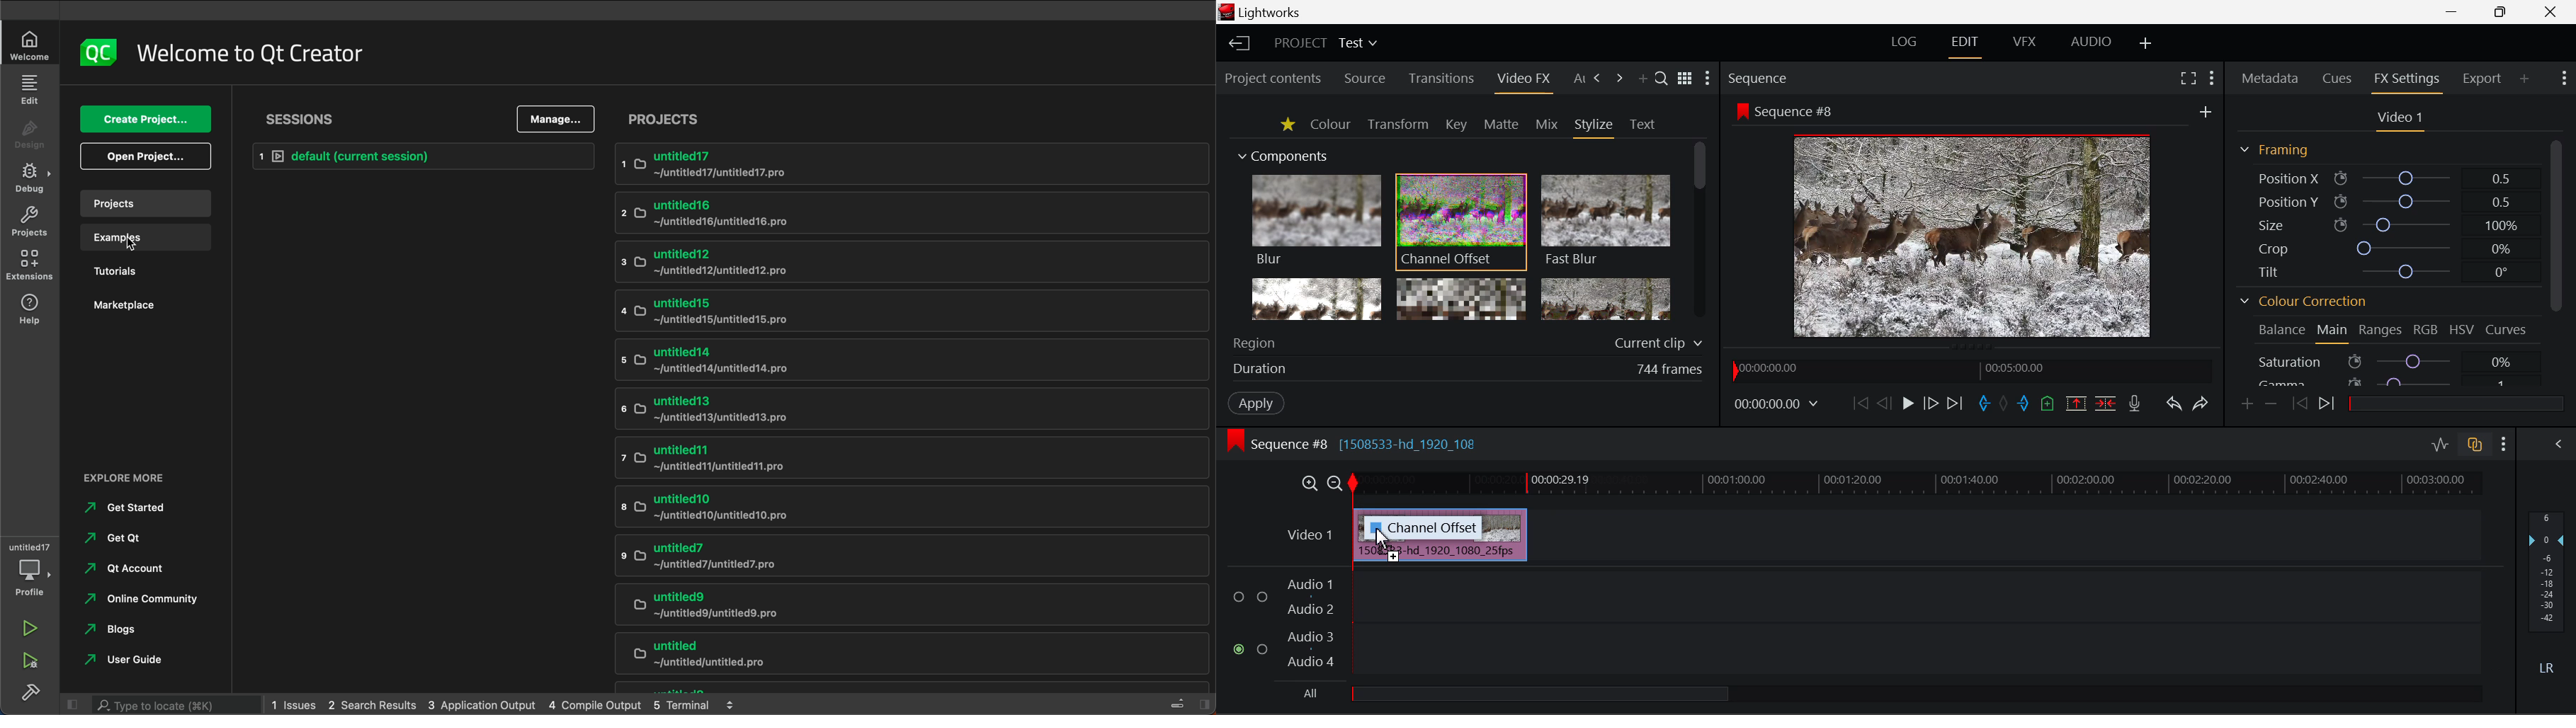  I want to click on Decibel Level, so click(2548, 591).